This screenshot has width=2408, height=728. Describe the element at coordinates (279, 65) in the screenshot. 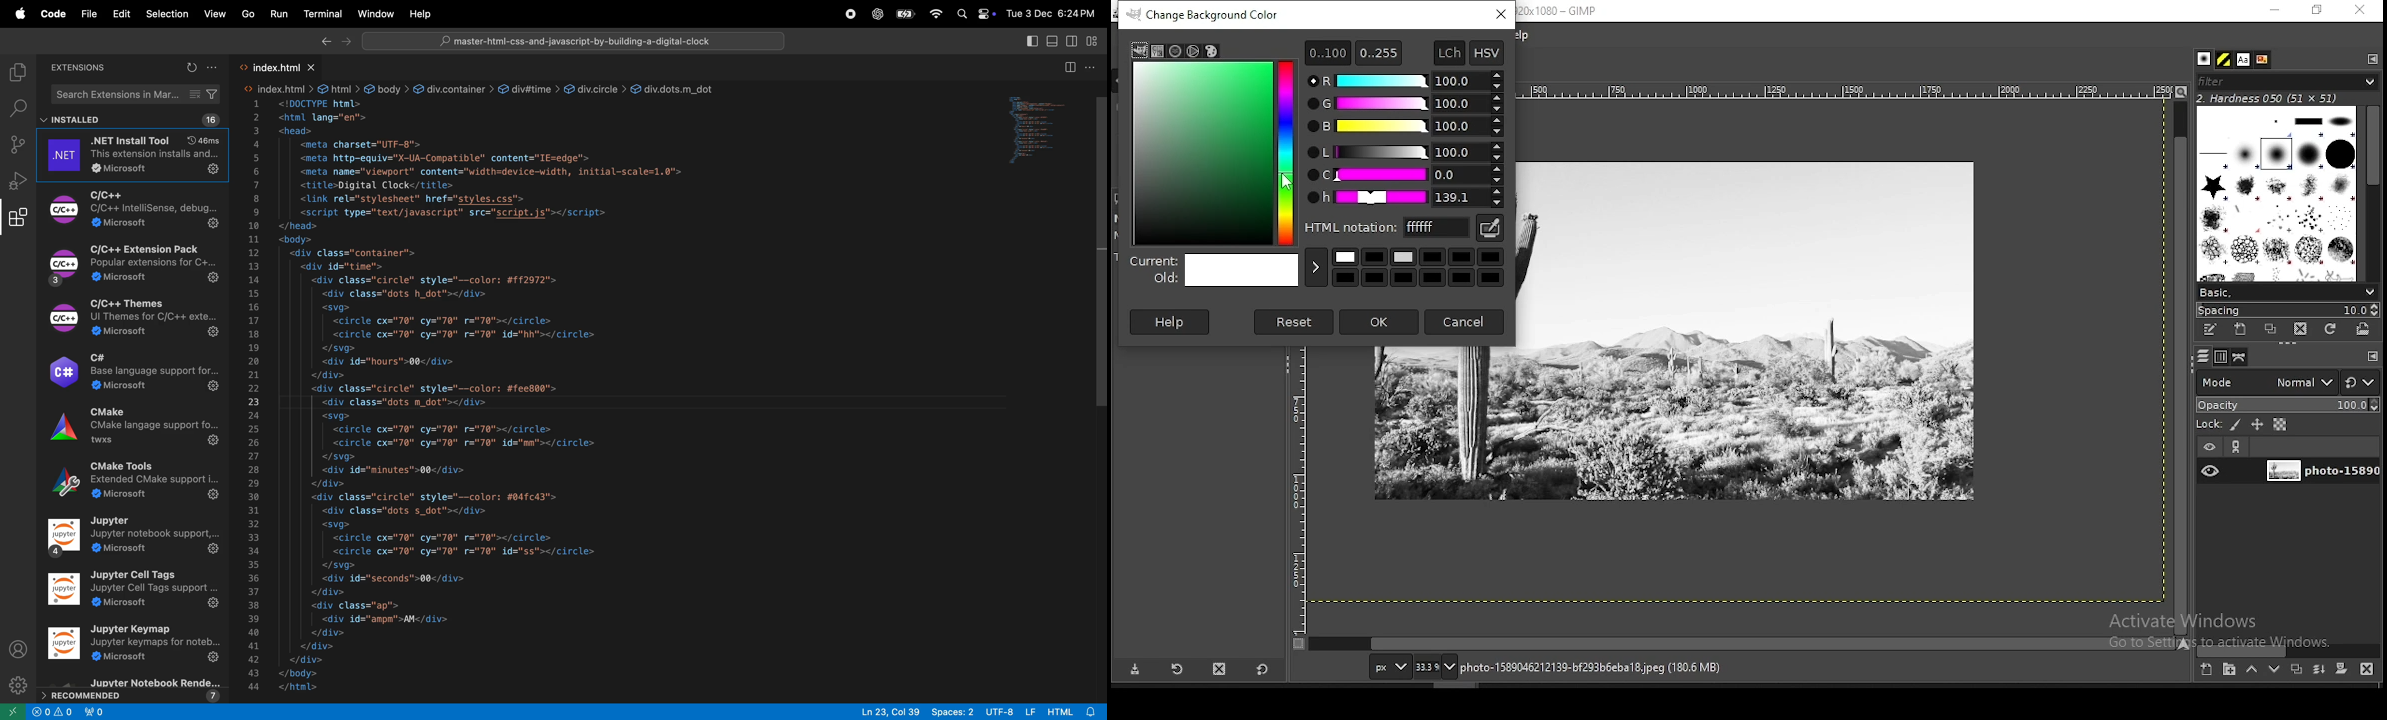

I see `index.html` at that location.